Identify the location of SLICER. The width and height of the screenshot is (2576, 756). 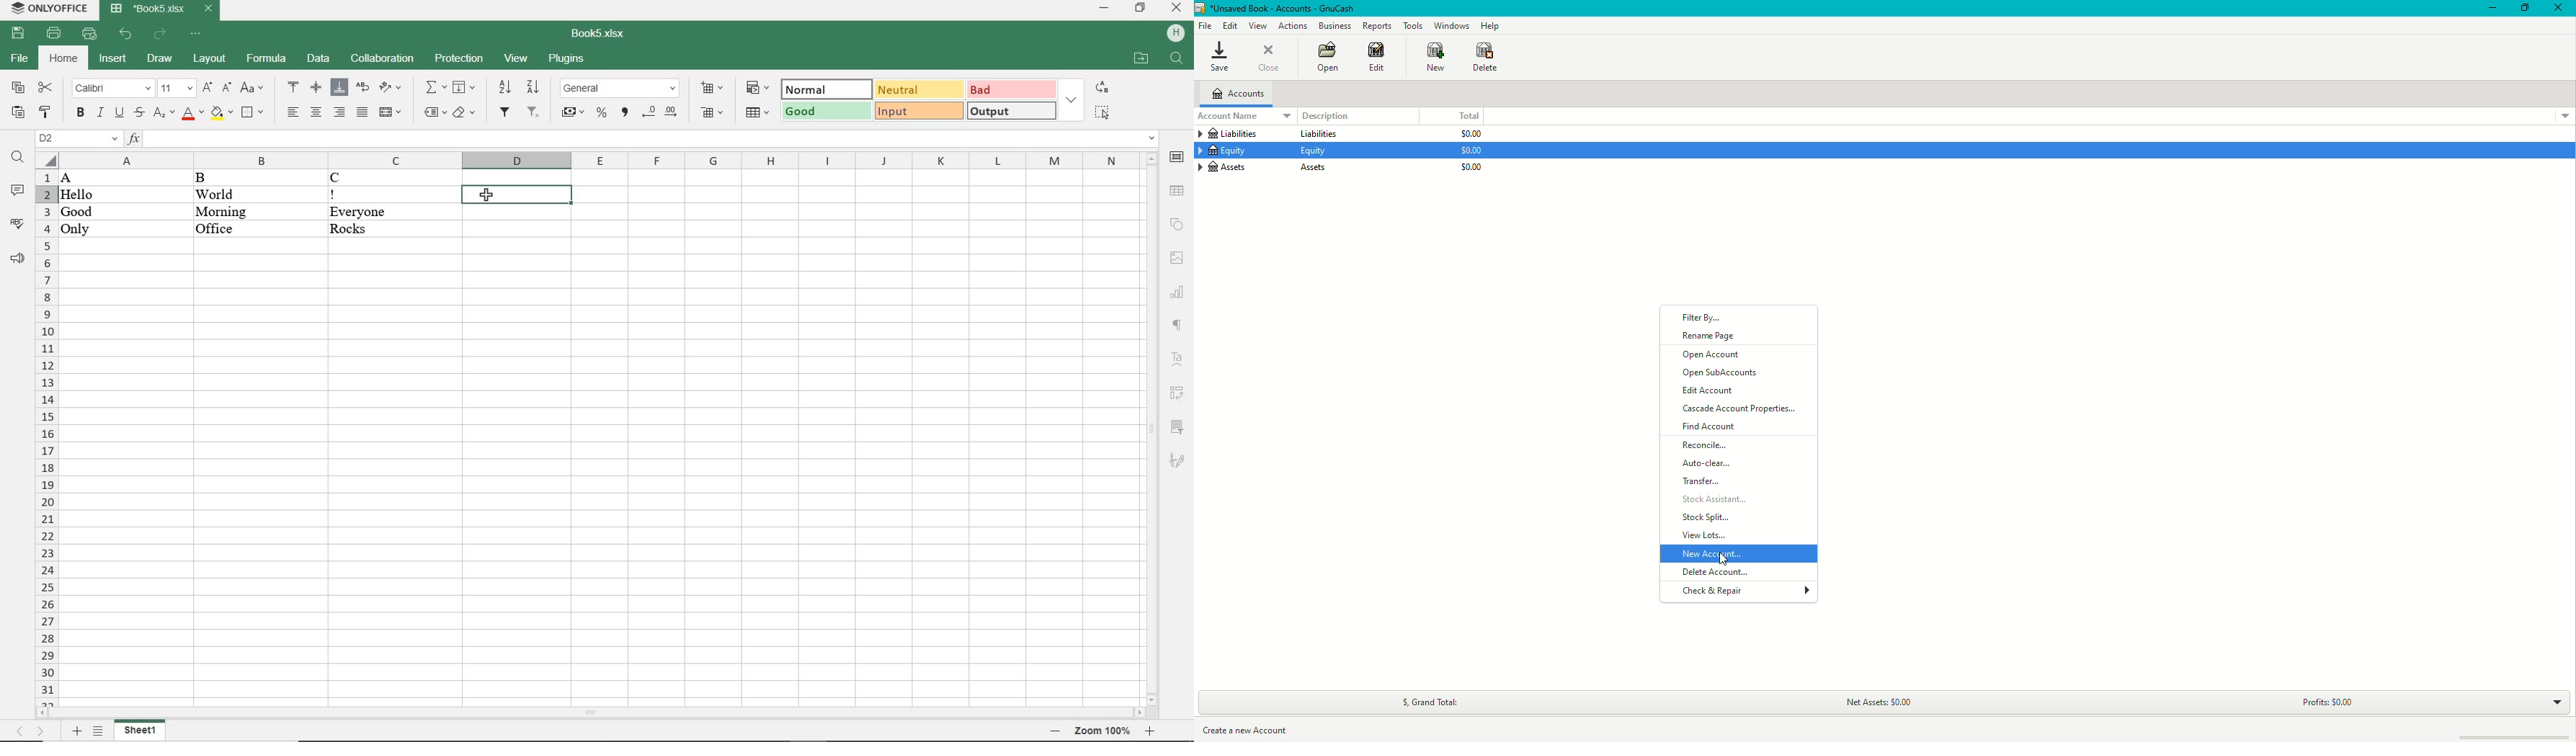
(1177, 426).